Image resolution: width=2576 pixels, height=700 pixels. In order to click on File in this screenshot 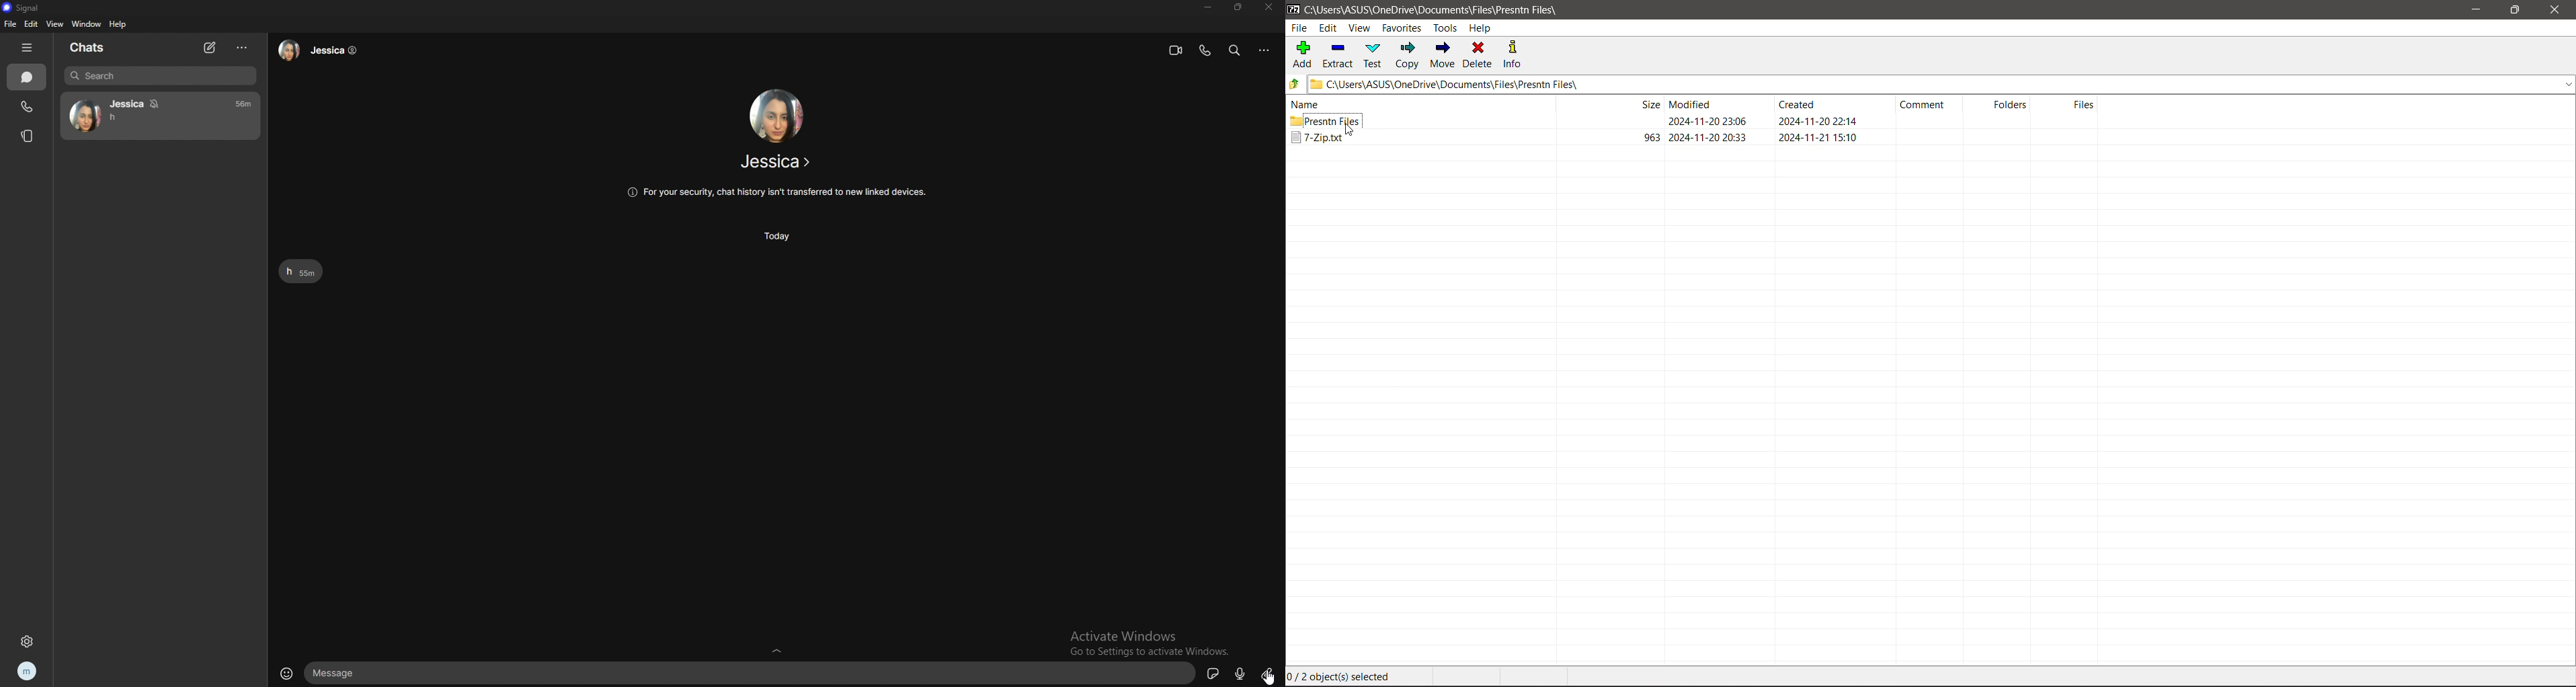, I will do `click(1298, 28)`.